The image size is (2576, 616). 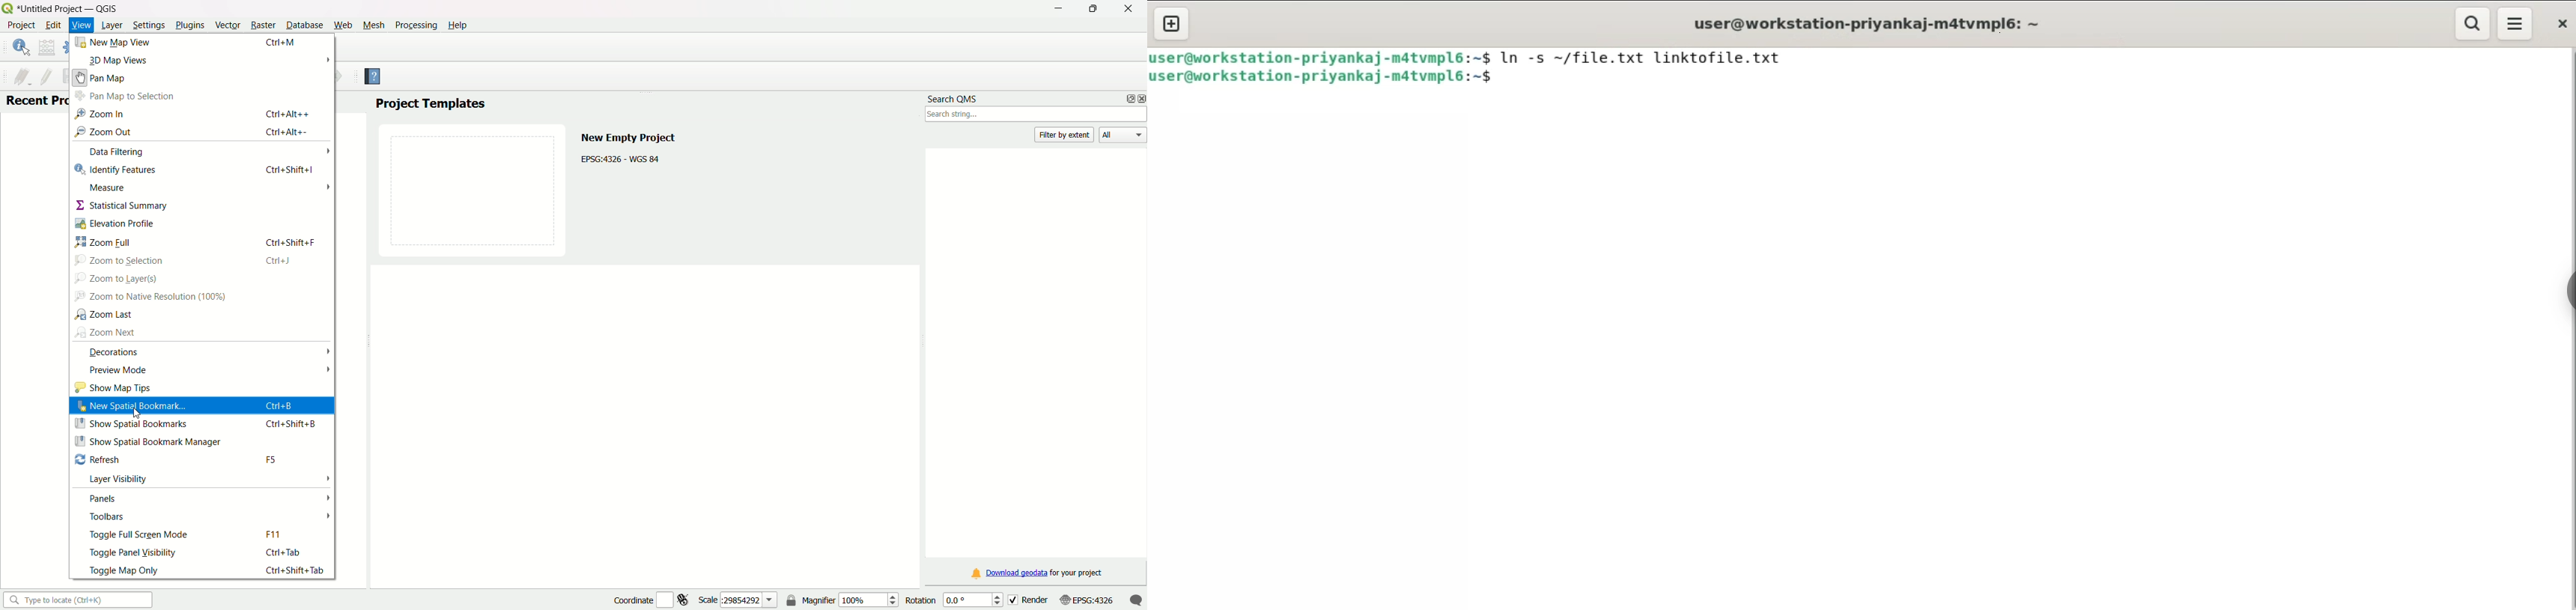 What do you see at coordinates (792, 601) in the screenshot?
I see `lock the scale` at bounding box center [792, 601].